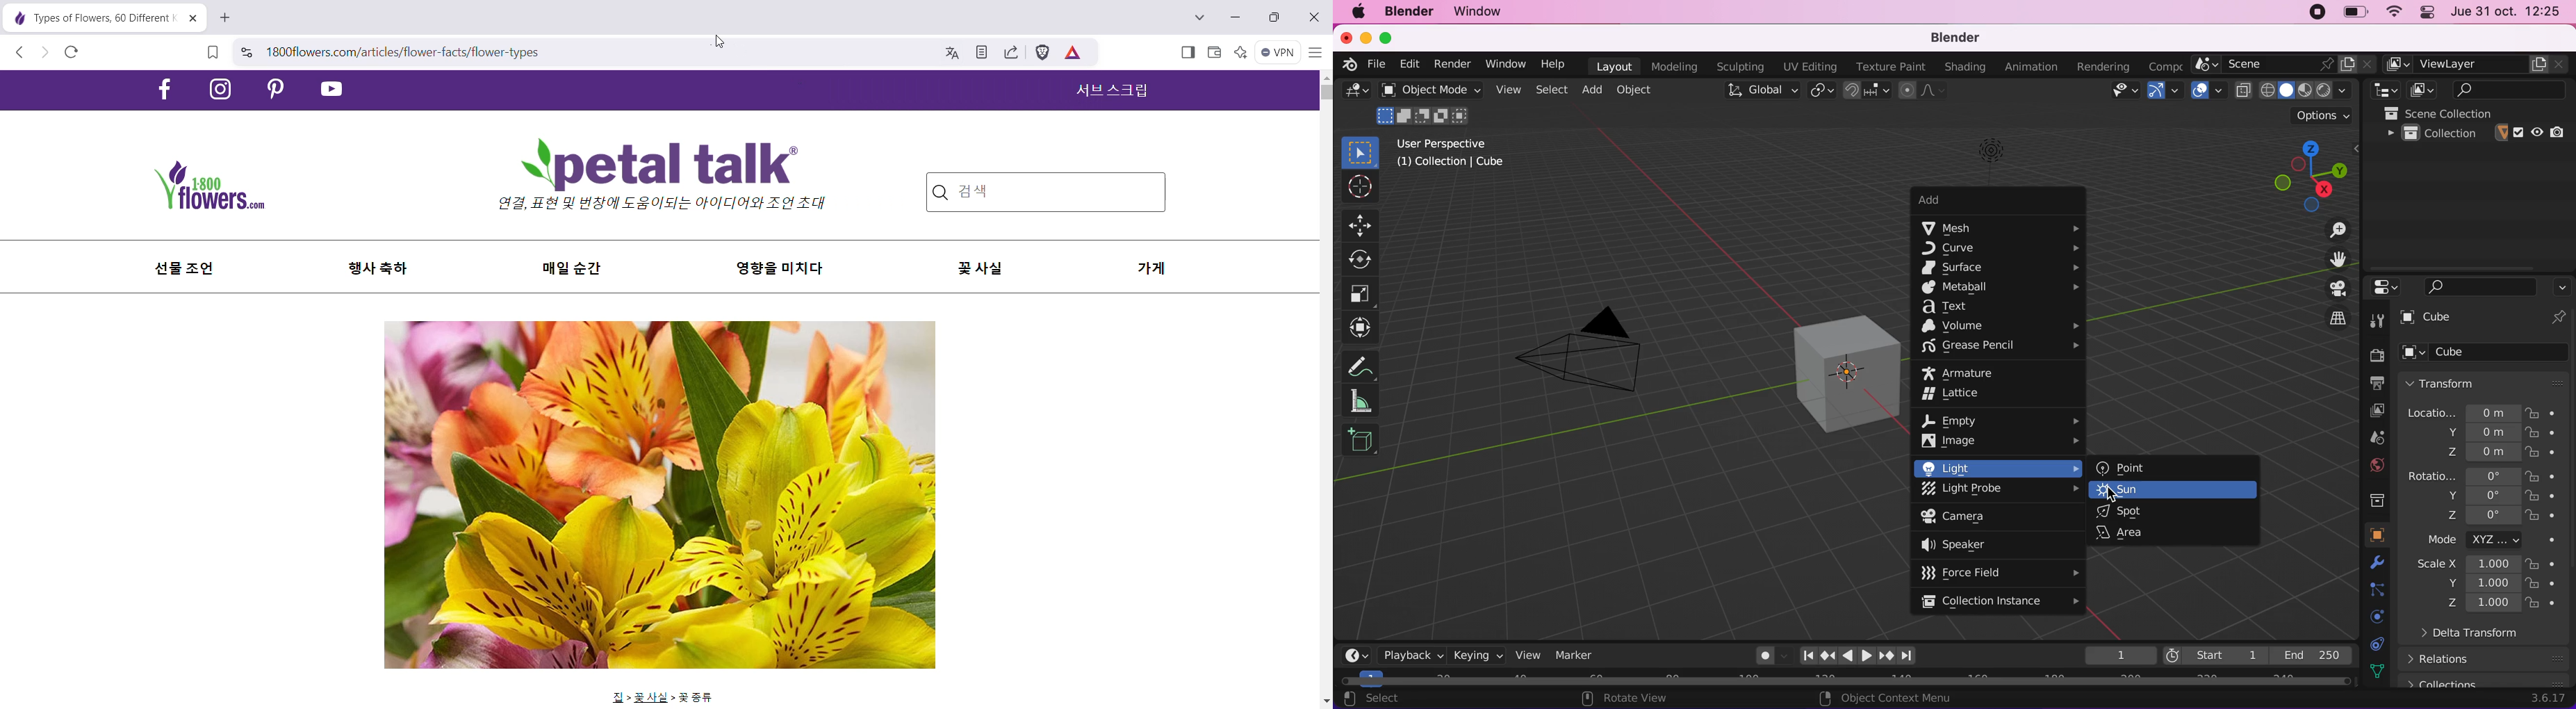 The image size is (2576, 728). I want to click on Webpage translated English to Korean, so click(662, 391).